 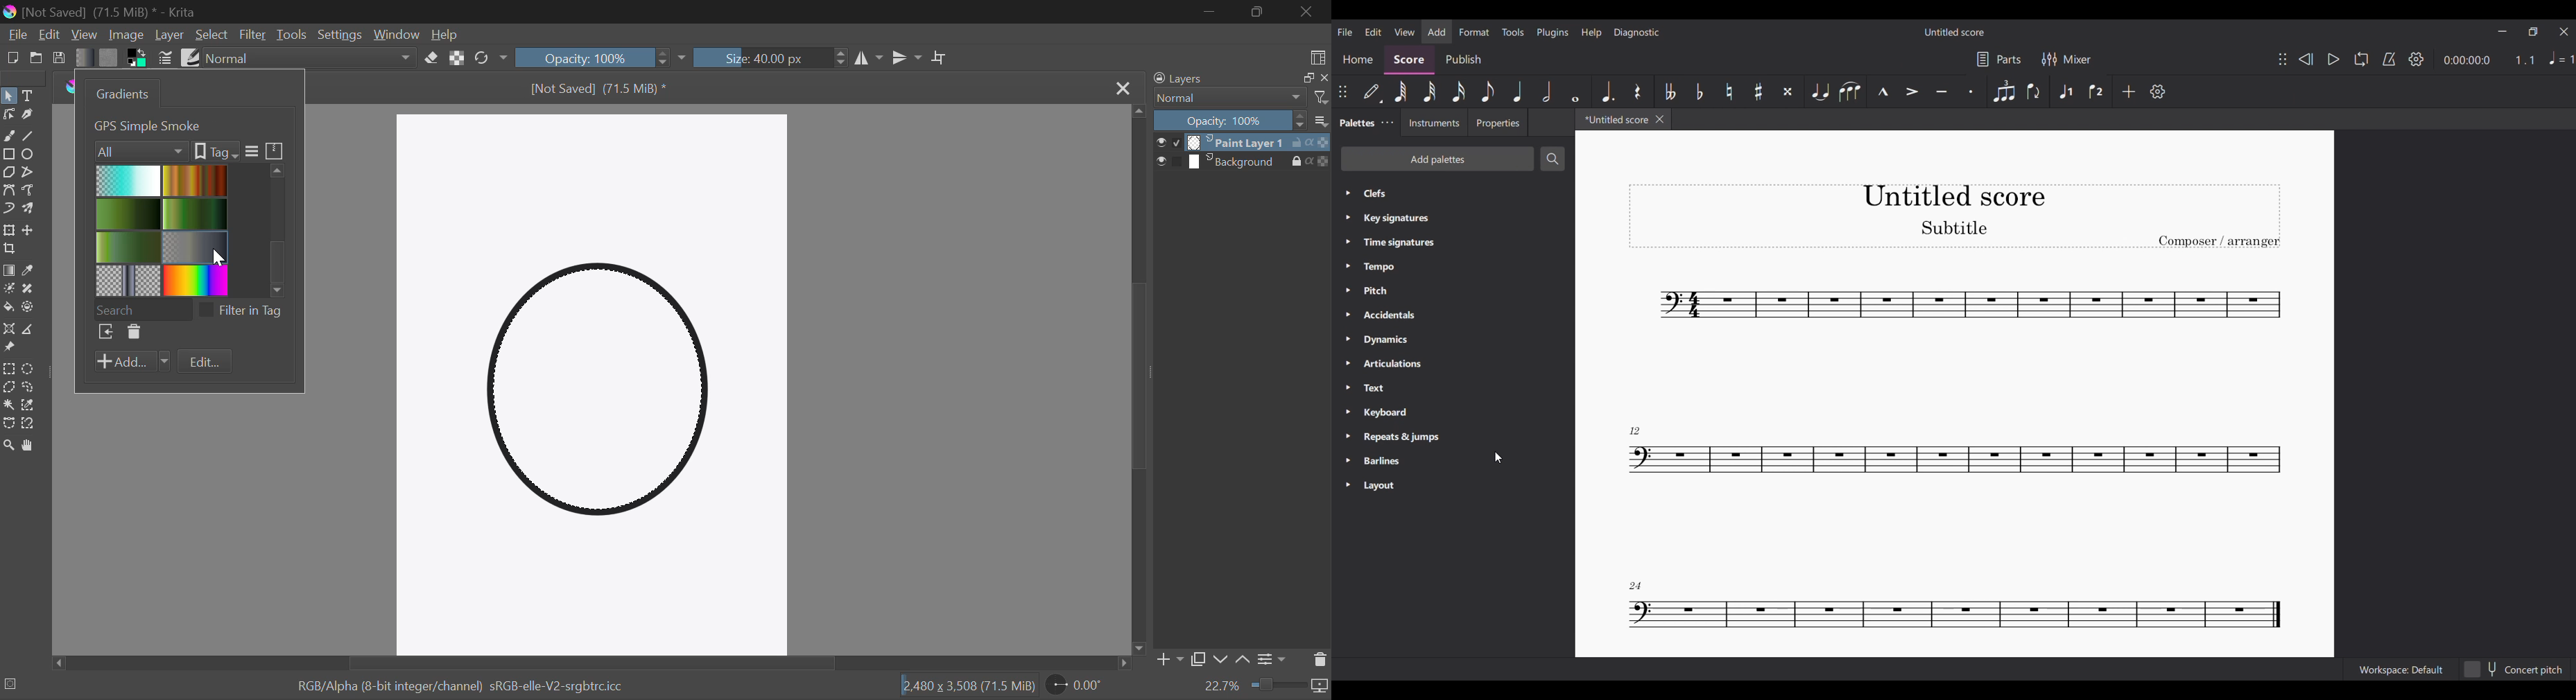 I want to click on Rectangle Selection, so click(x=11, y=367).